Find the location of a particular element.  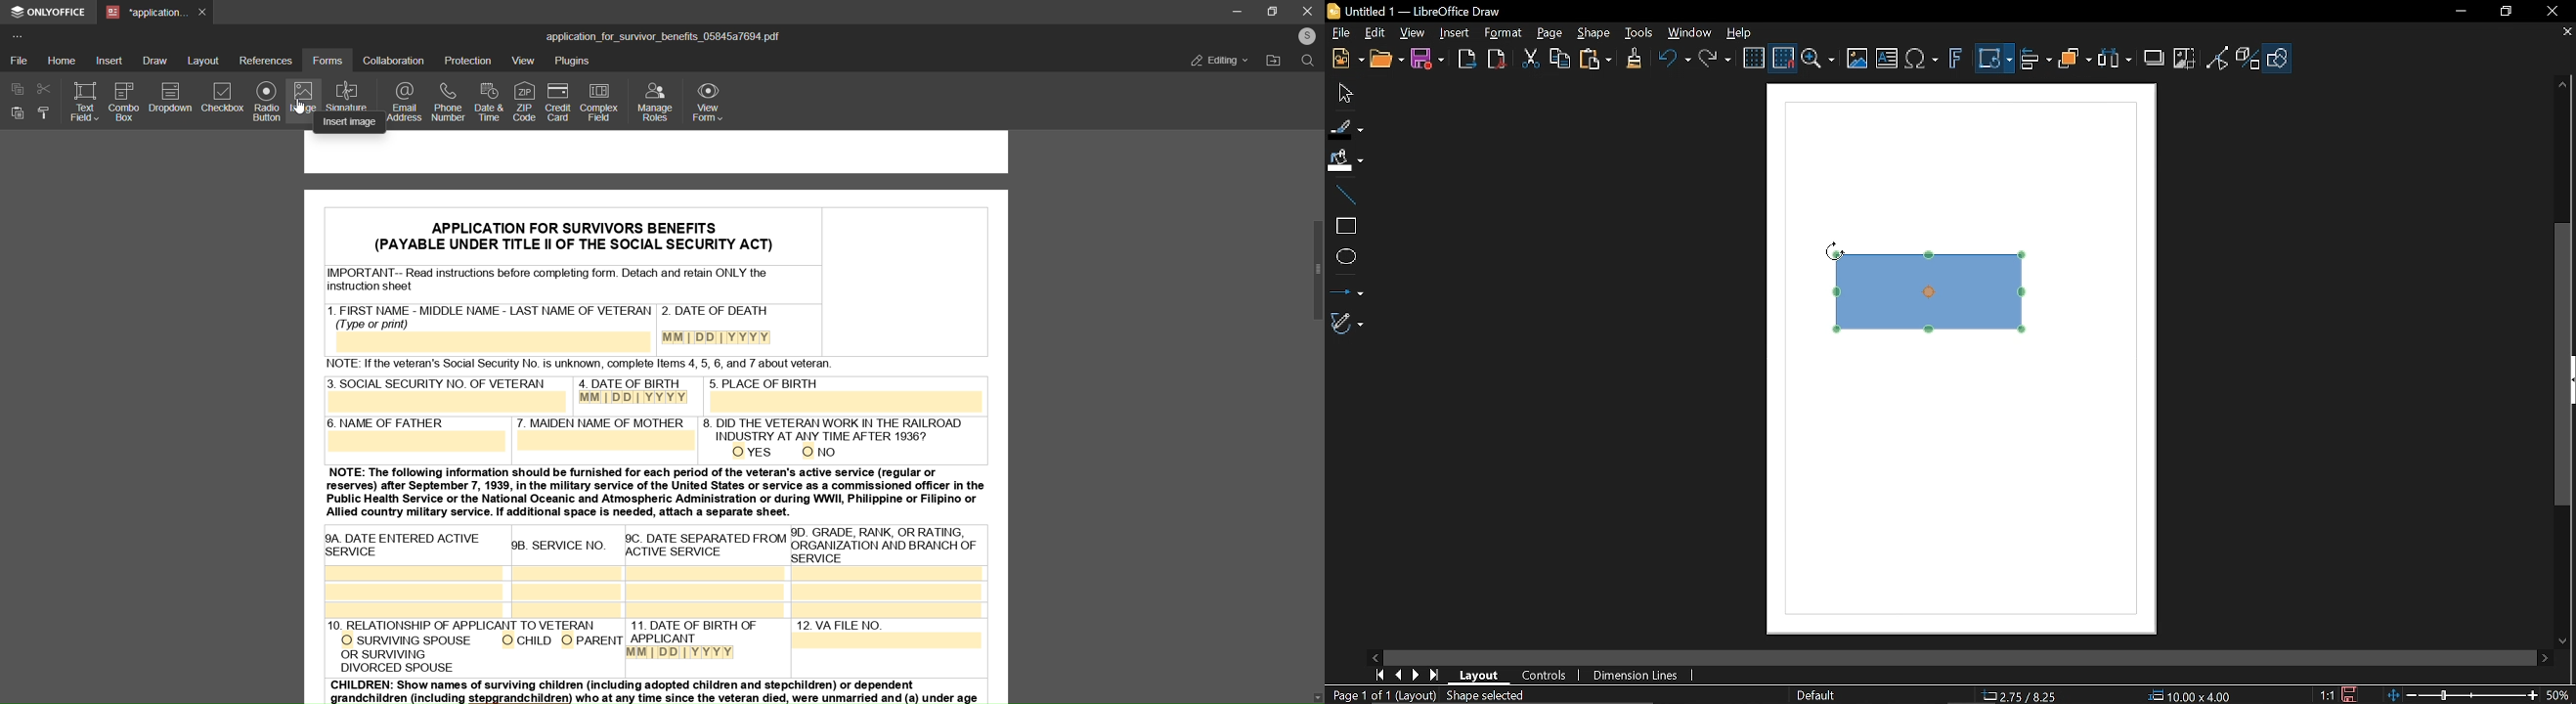

Shadow is located at coordinates (2156, 56).